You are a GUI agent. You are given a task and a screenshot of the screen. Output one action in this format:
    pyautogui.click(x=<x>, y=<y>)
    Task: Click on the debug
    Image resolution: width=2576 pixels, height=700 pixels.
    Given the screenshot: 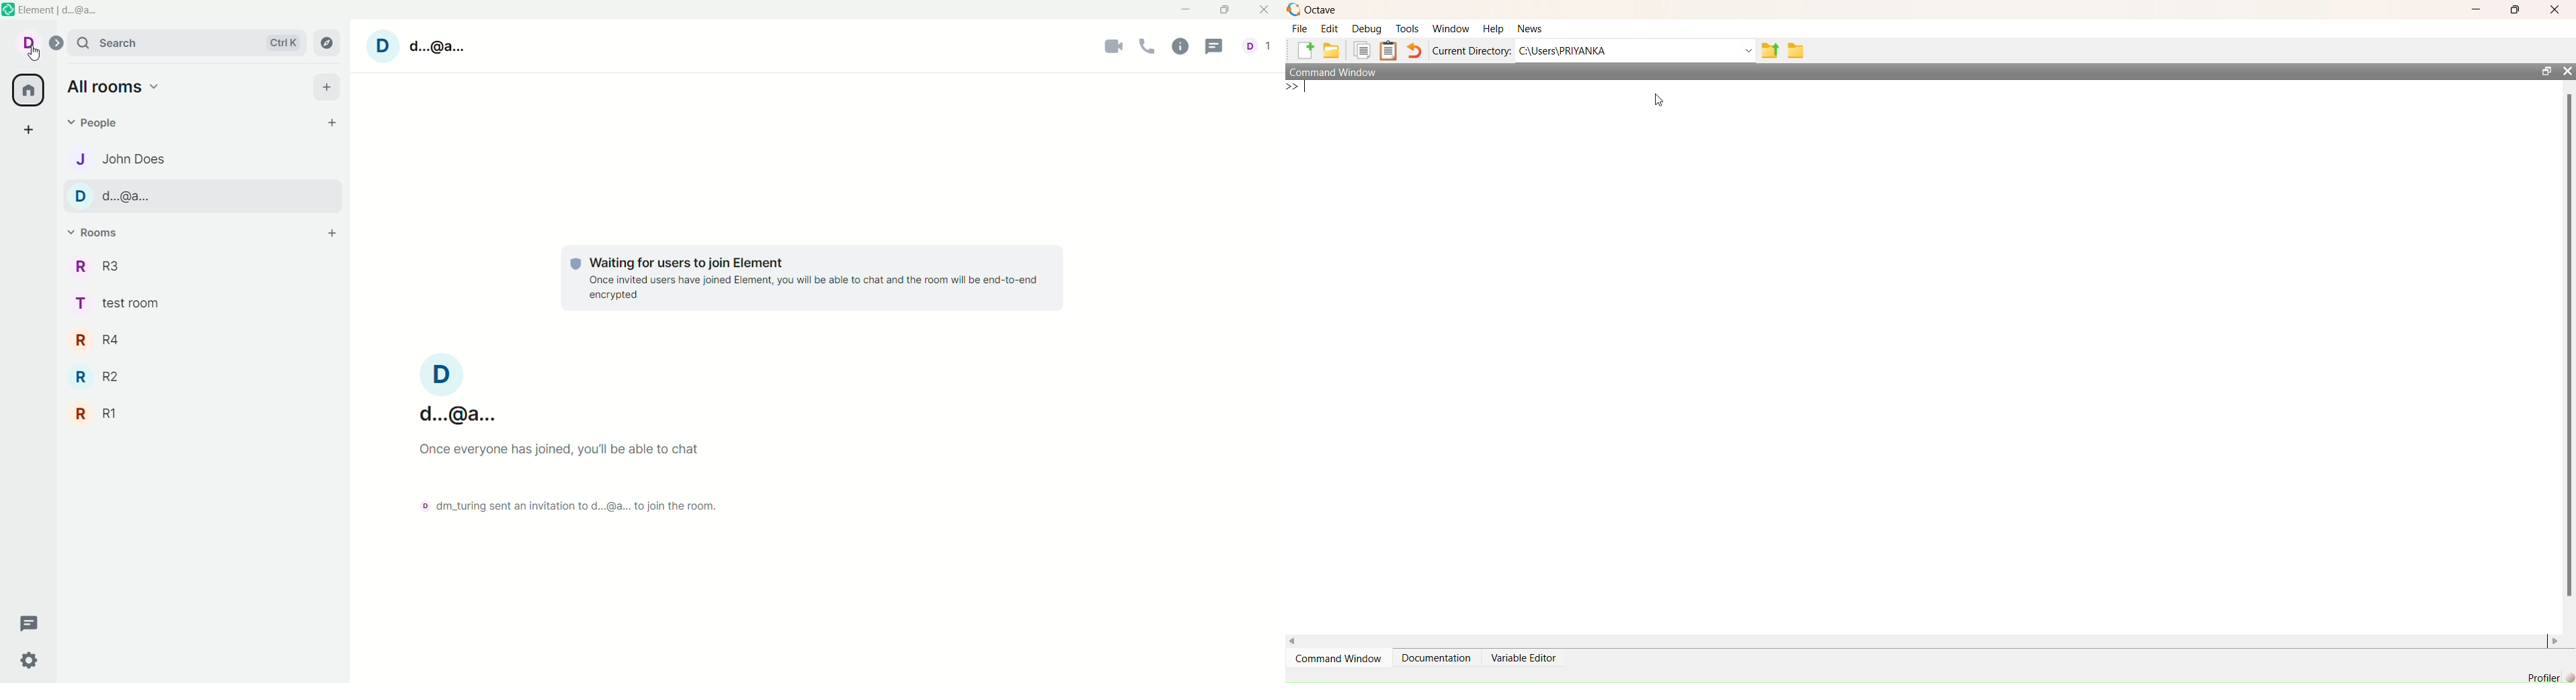 What is the action you would take?
    pyautogui.click(x=1368, y=30)
    